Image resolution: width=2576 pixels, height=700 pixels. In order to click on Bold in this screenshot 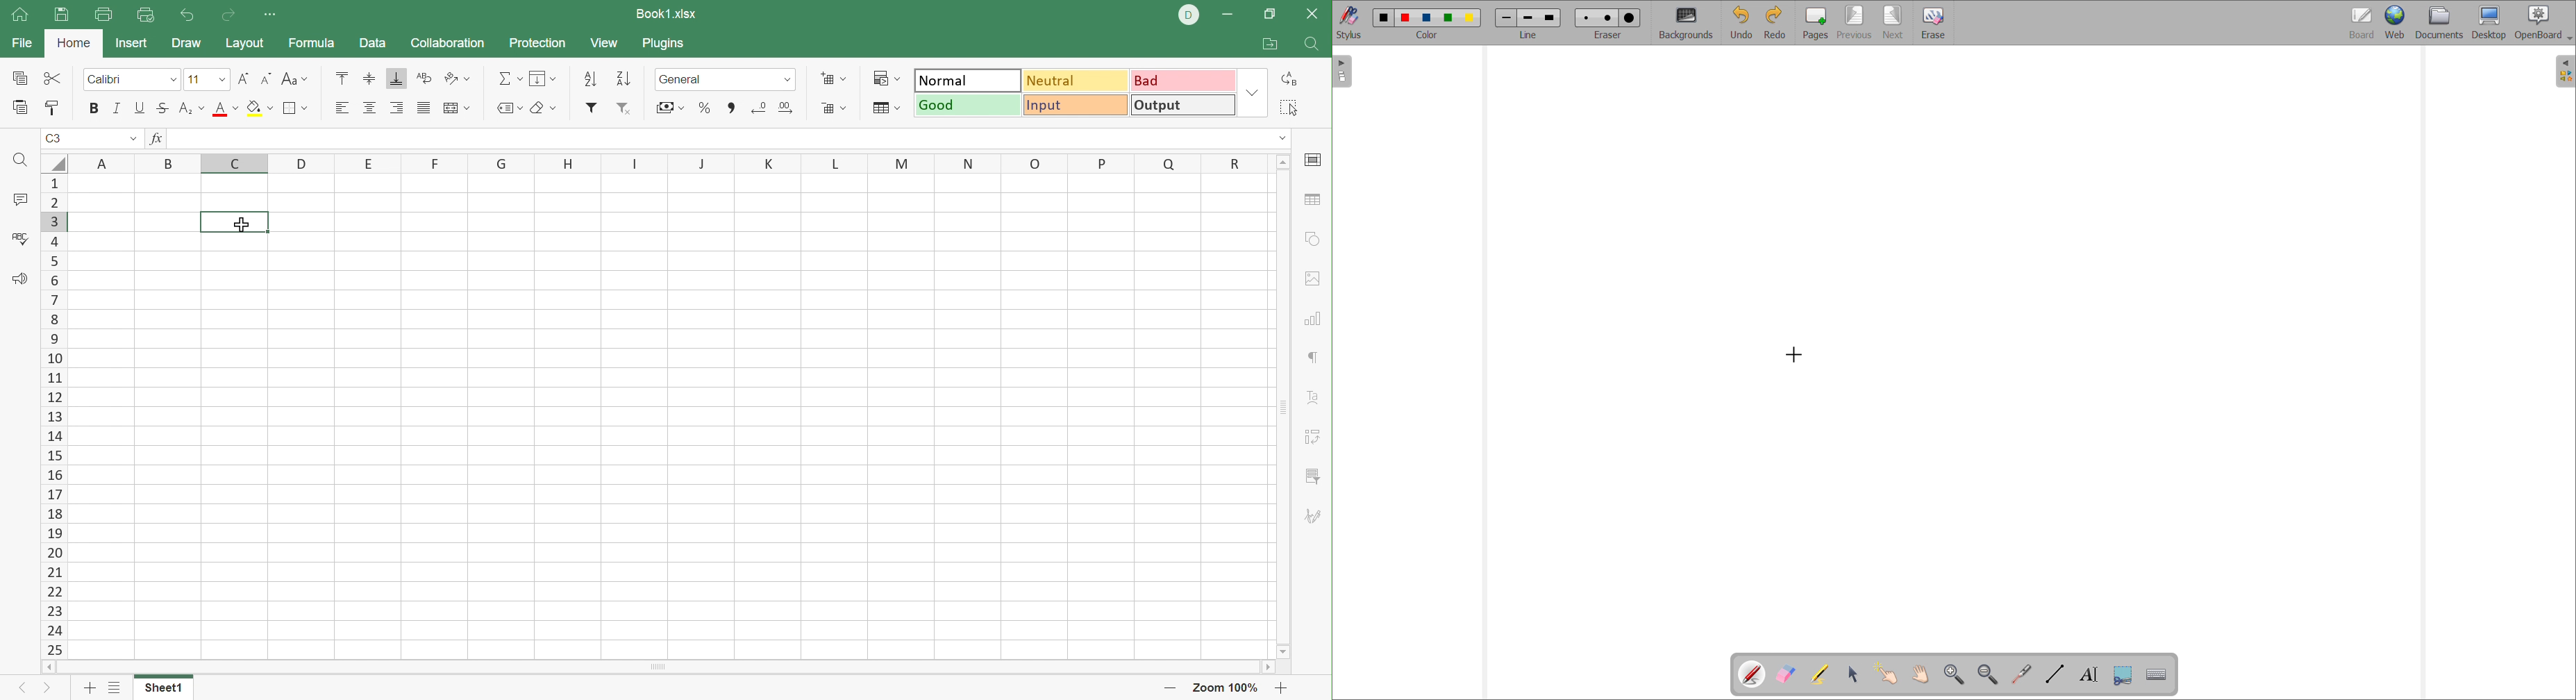, I will do `click(92, 109)`.